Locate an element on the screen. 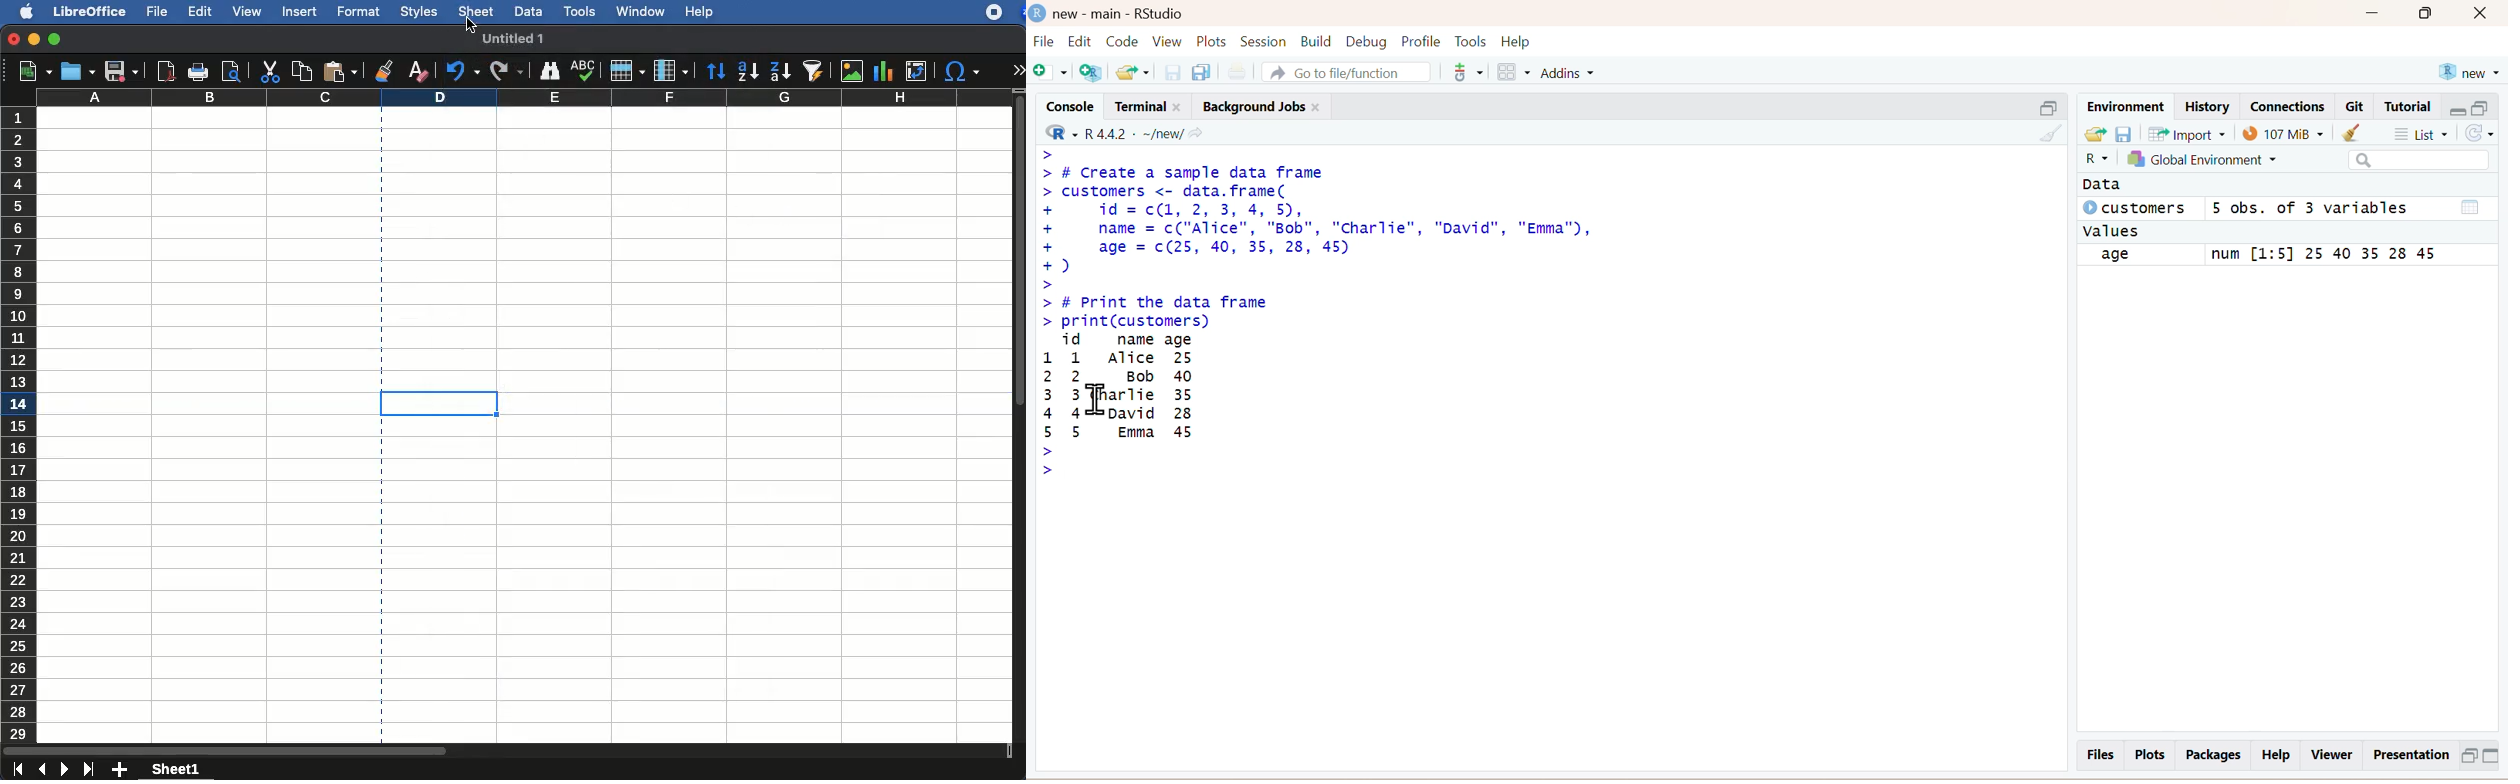  Packages is located at coordinates (2211, 755).